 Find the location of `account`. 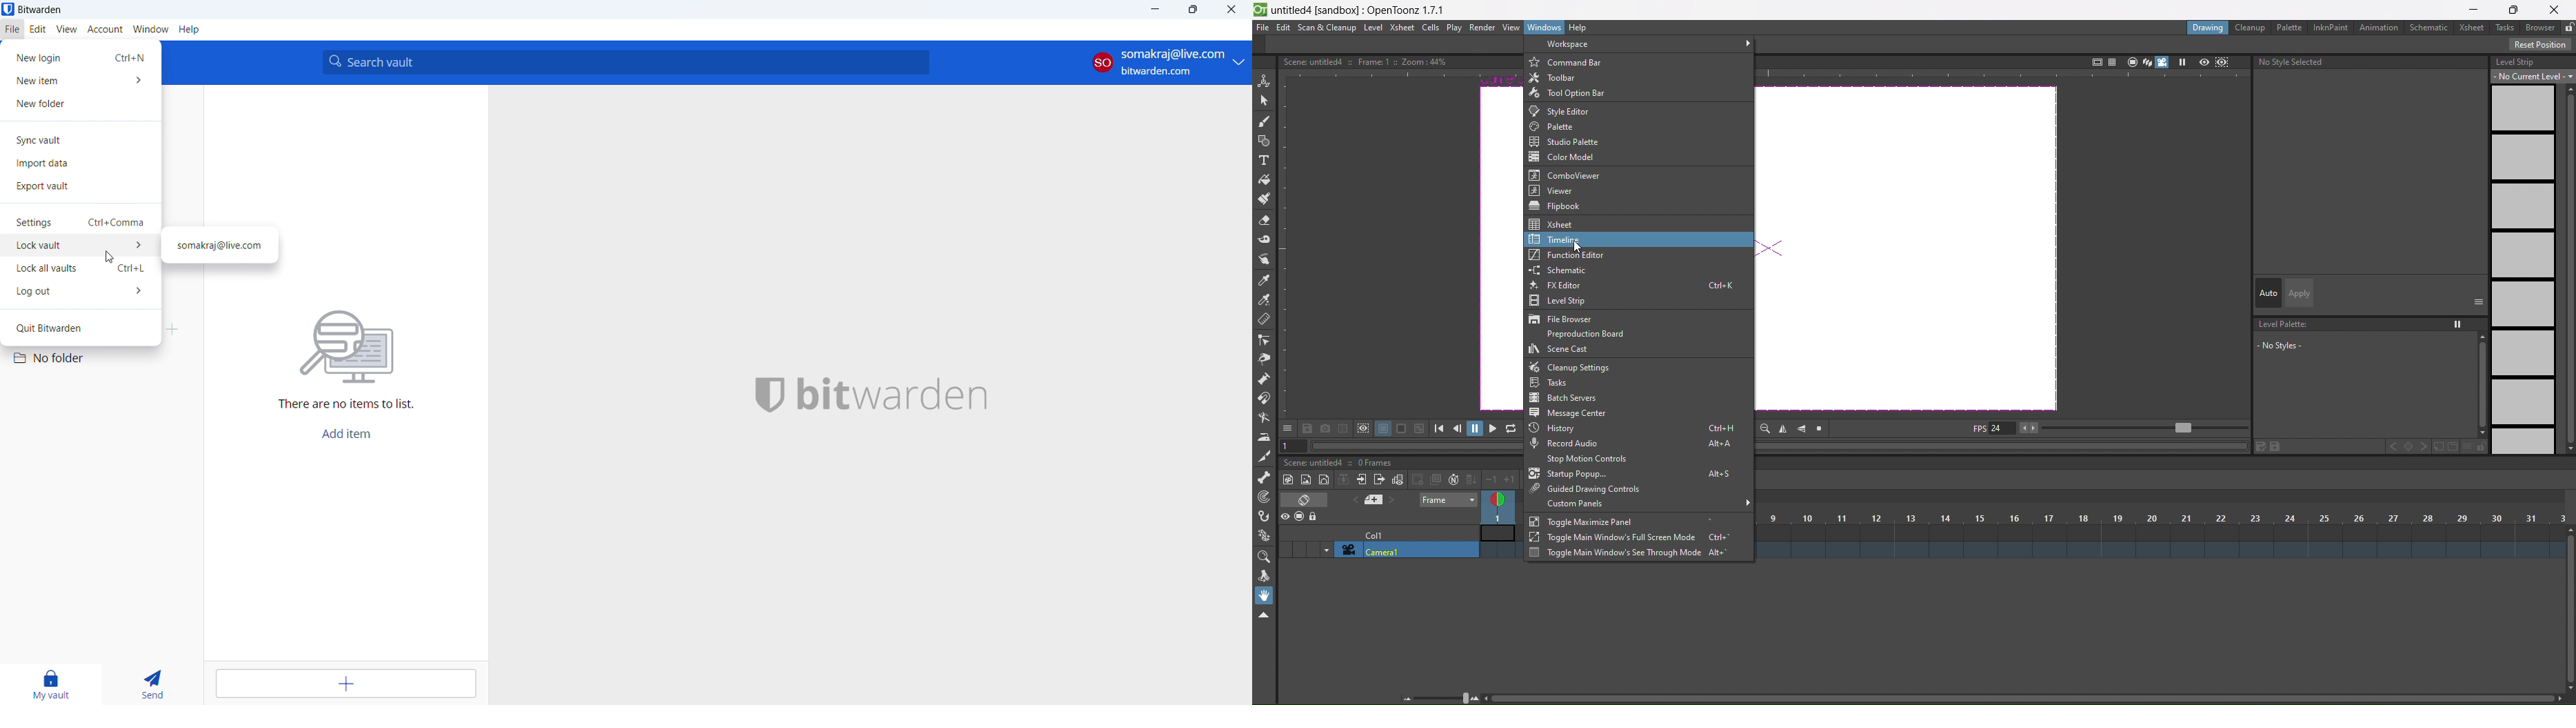

account is located at coordinates (1167, 63).